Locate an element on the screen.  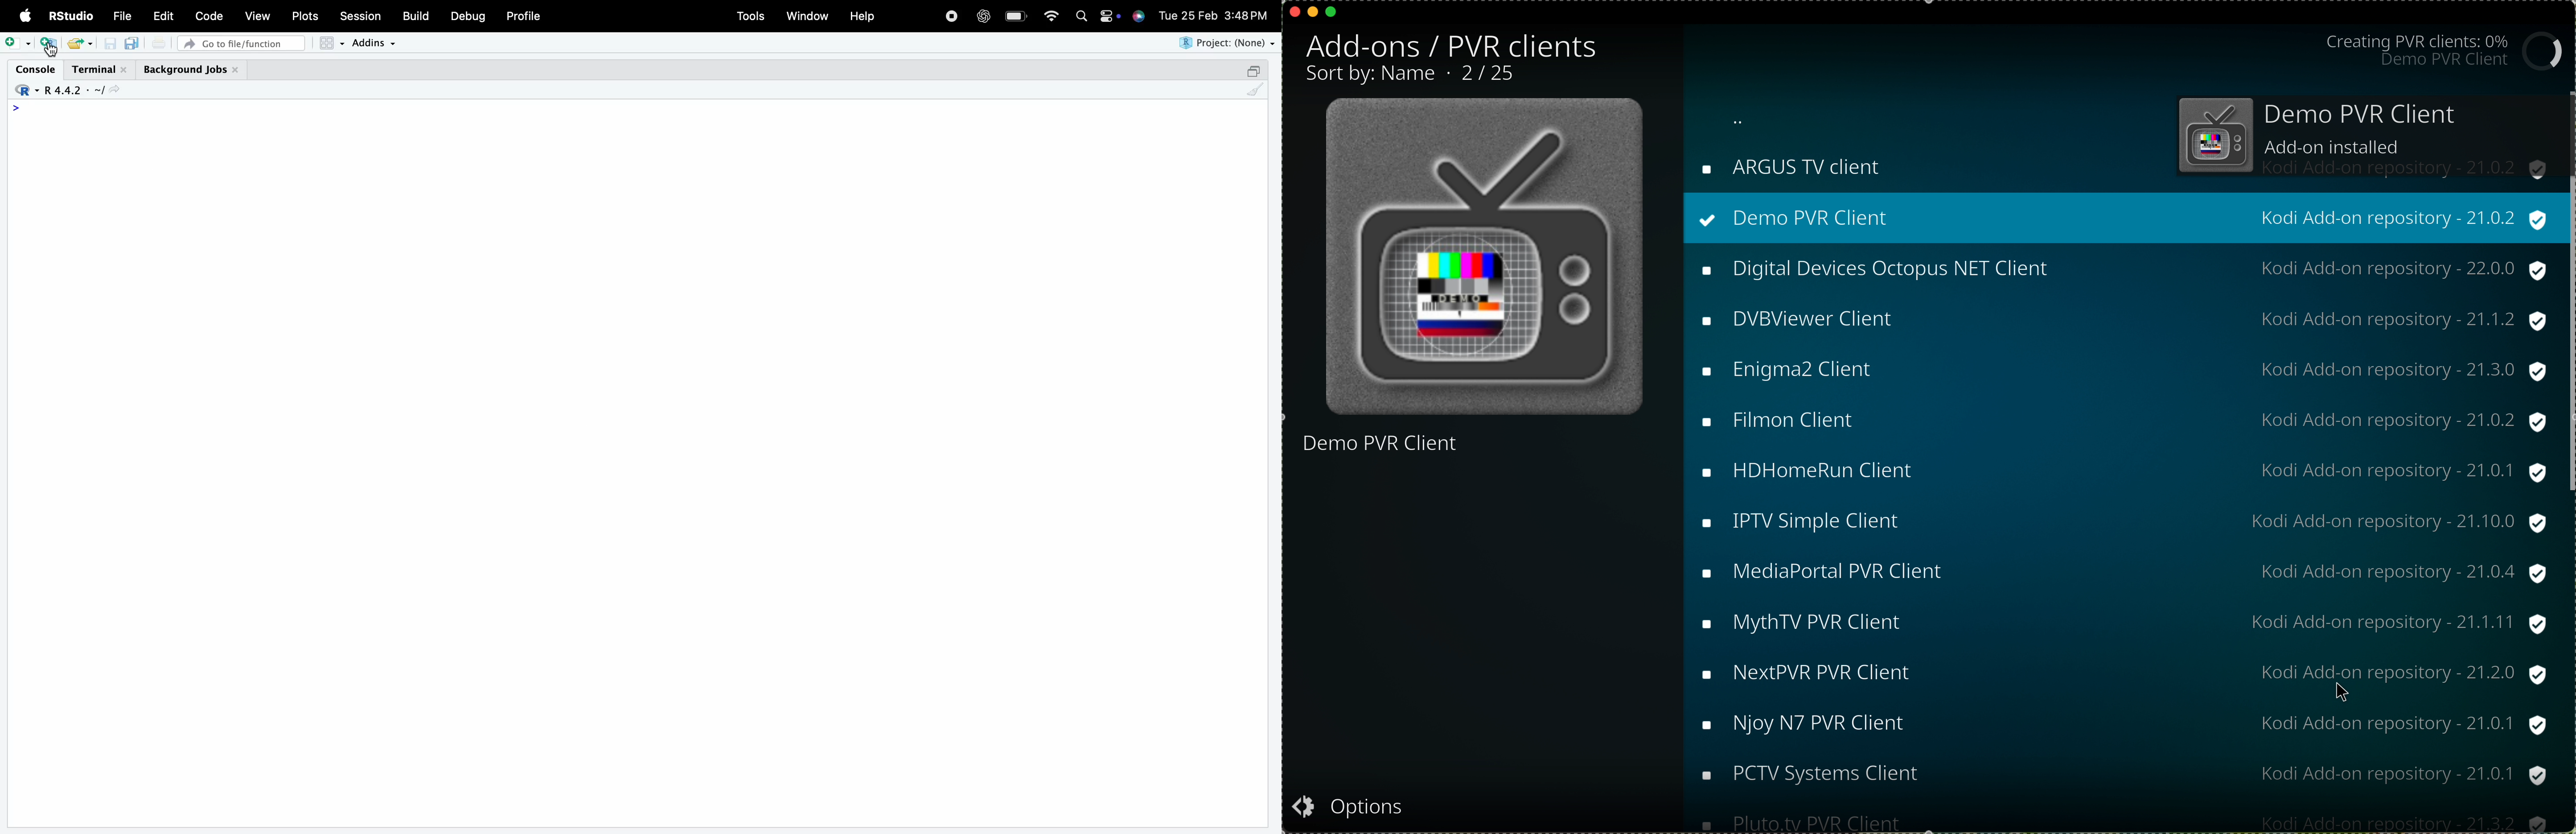
Sort by: Name 2/25 is located at coordinates (1421, 77).